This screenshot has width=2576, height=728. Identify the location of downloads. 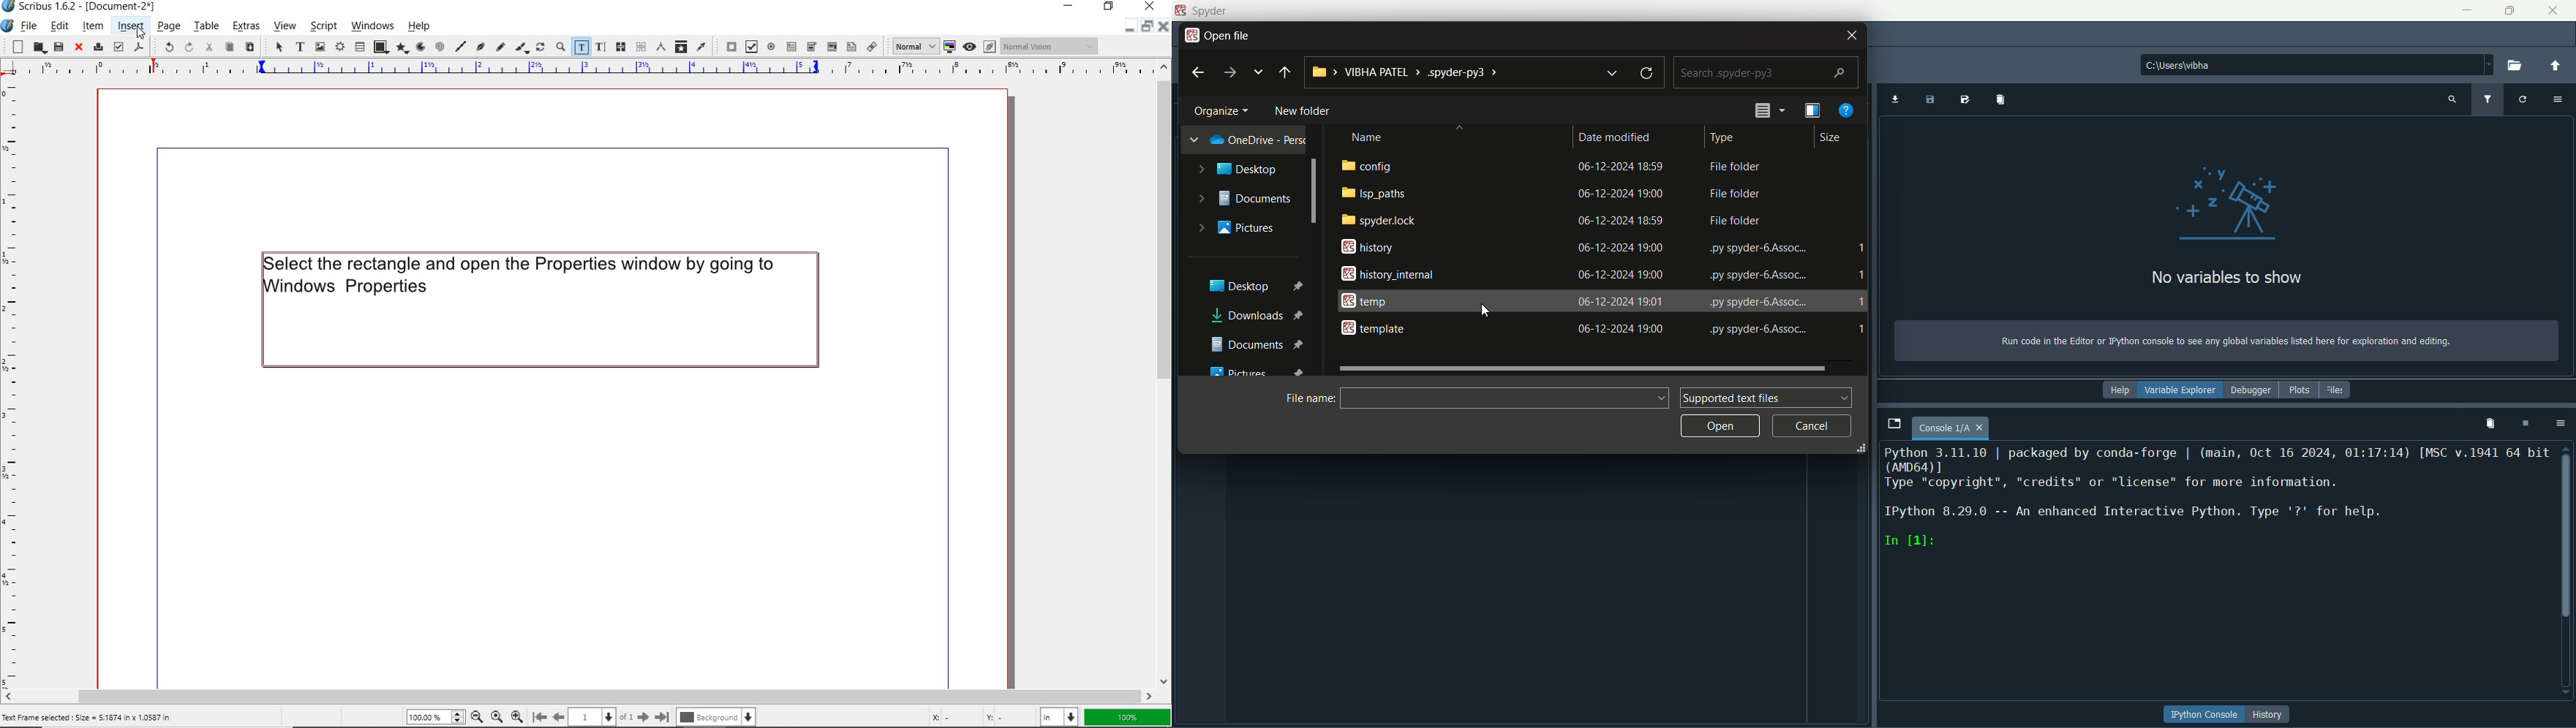
(1261, 316).